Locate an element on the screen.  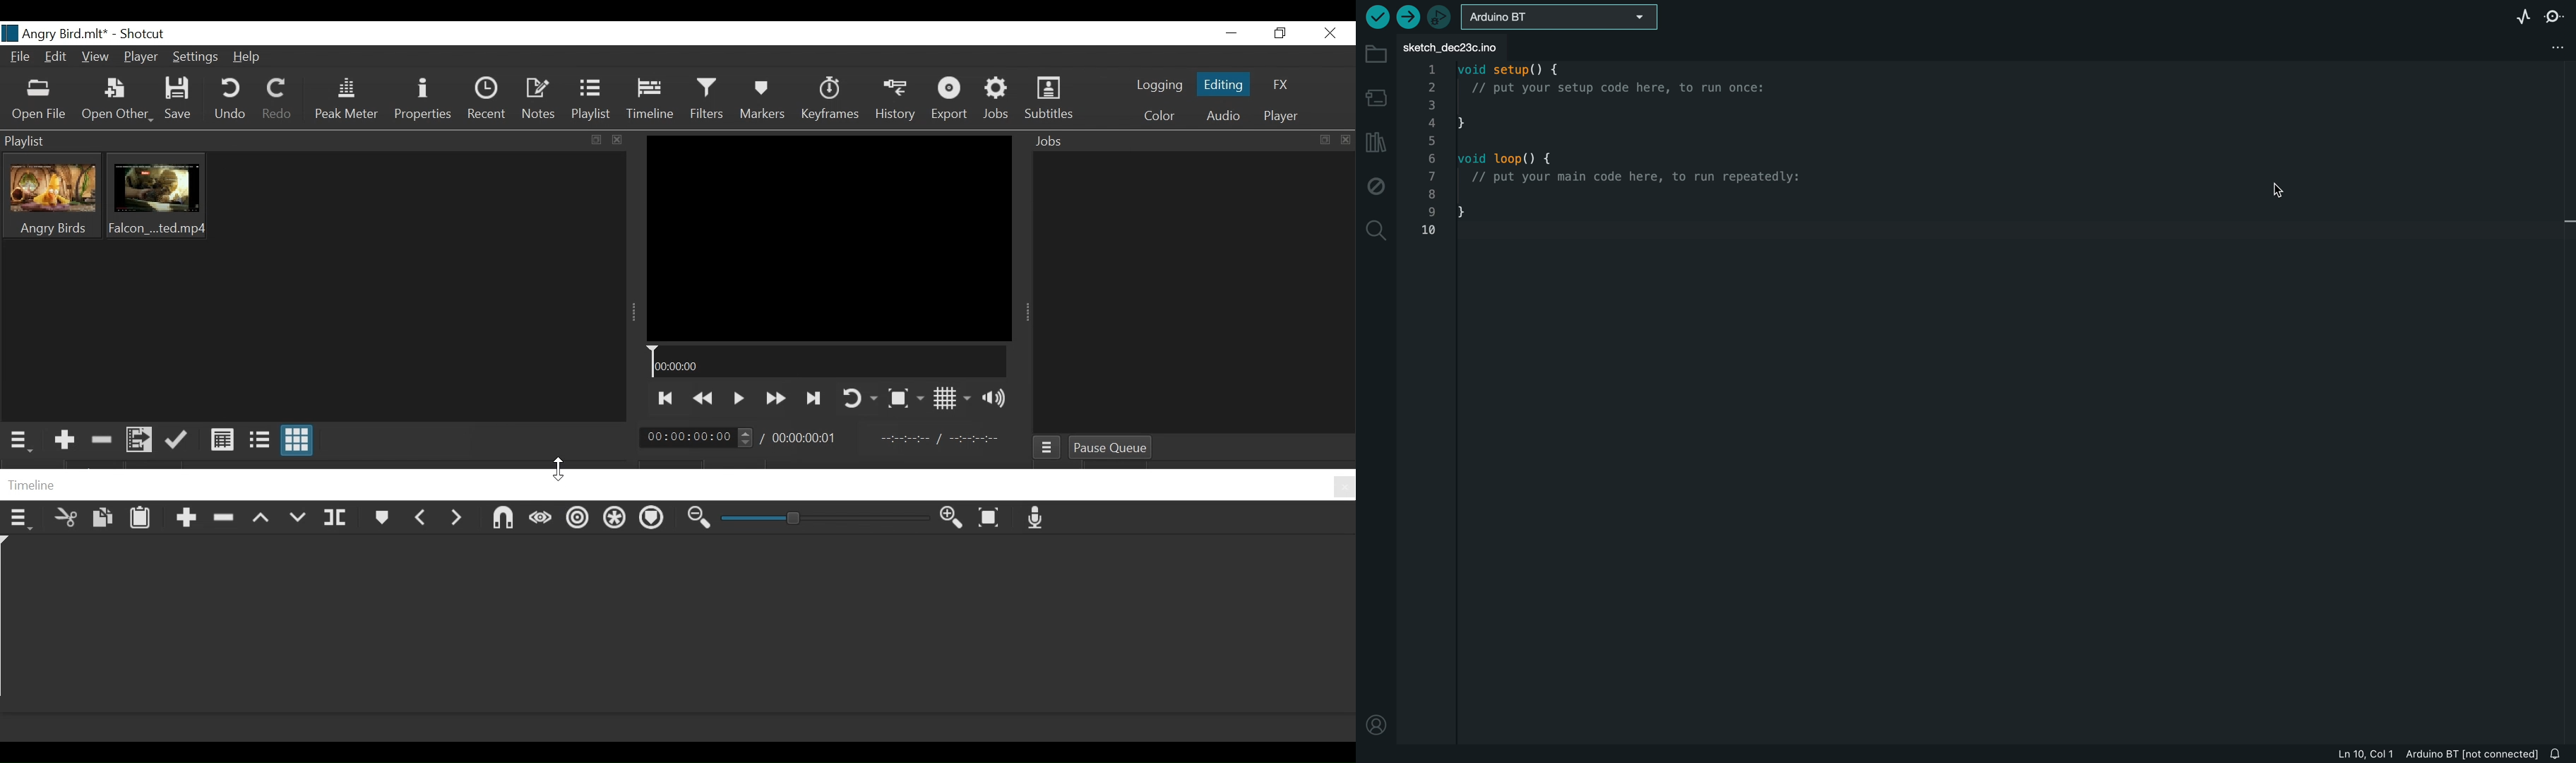
Edit is located at coordinates (57, 57).